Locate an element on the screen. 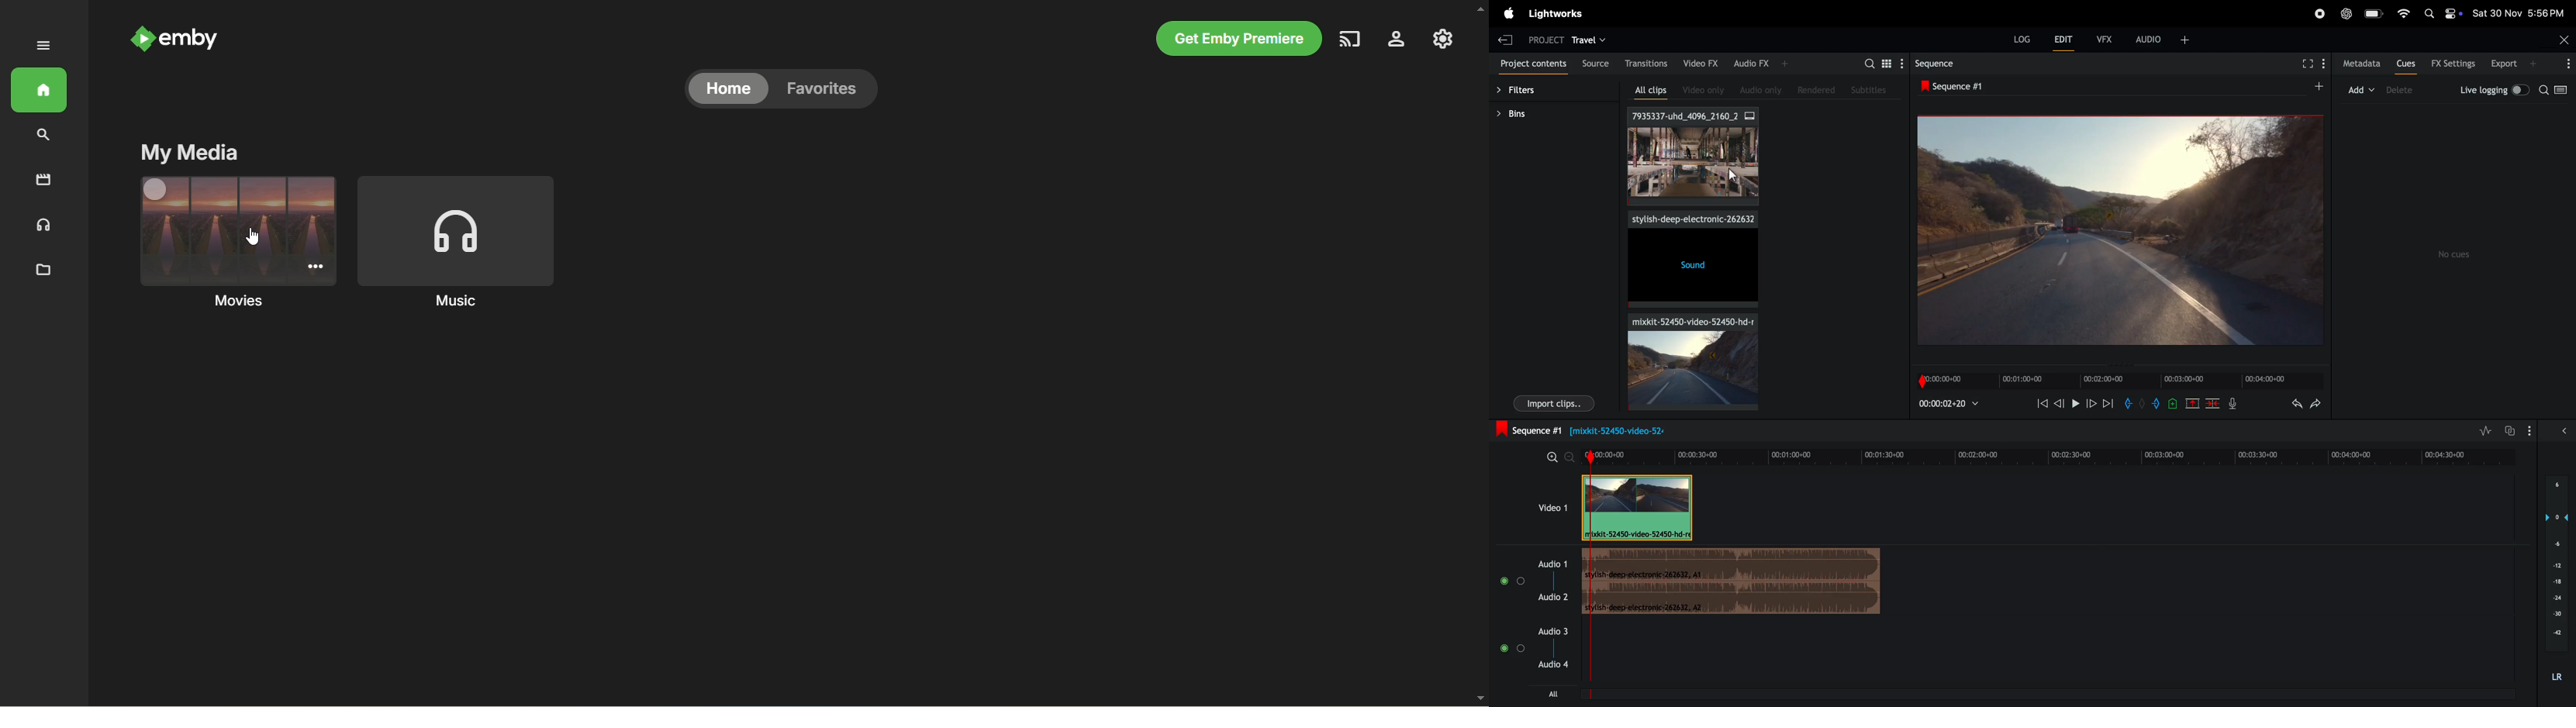  playback time is located at coordinates (1953, 403).